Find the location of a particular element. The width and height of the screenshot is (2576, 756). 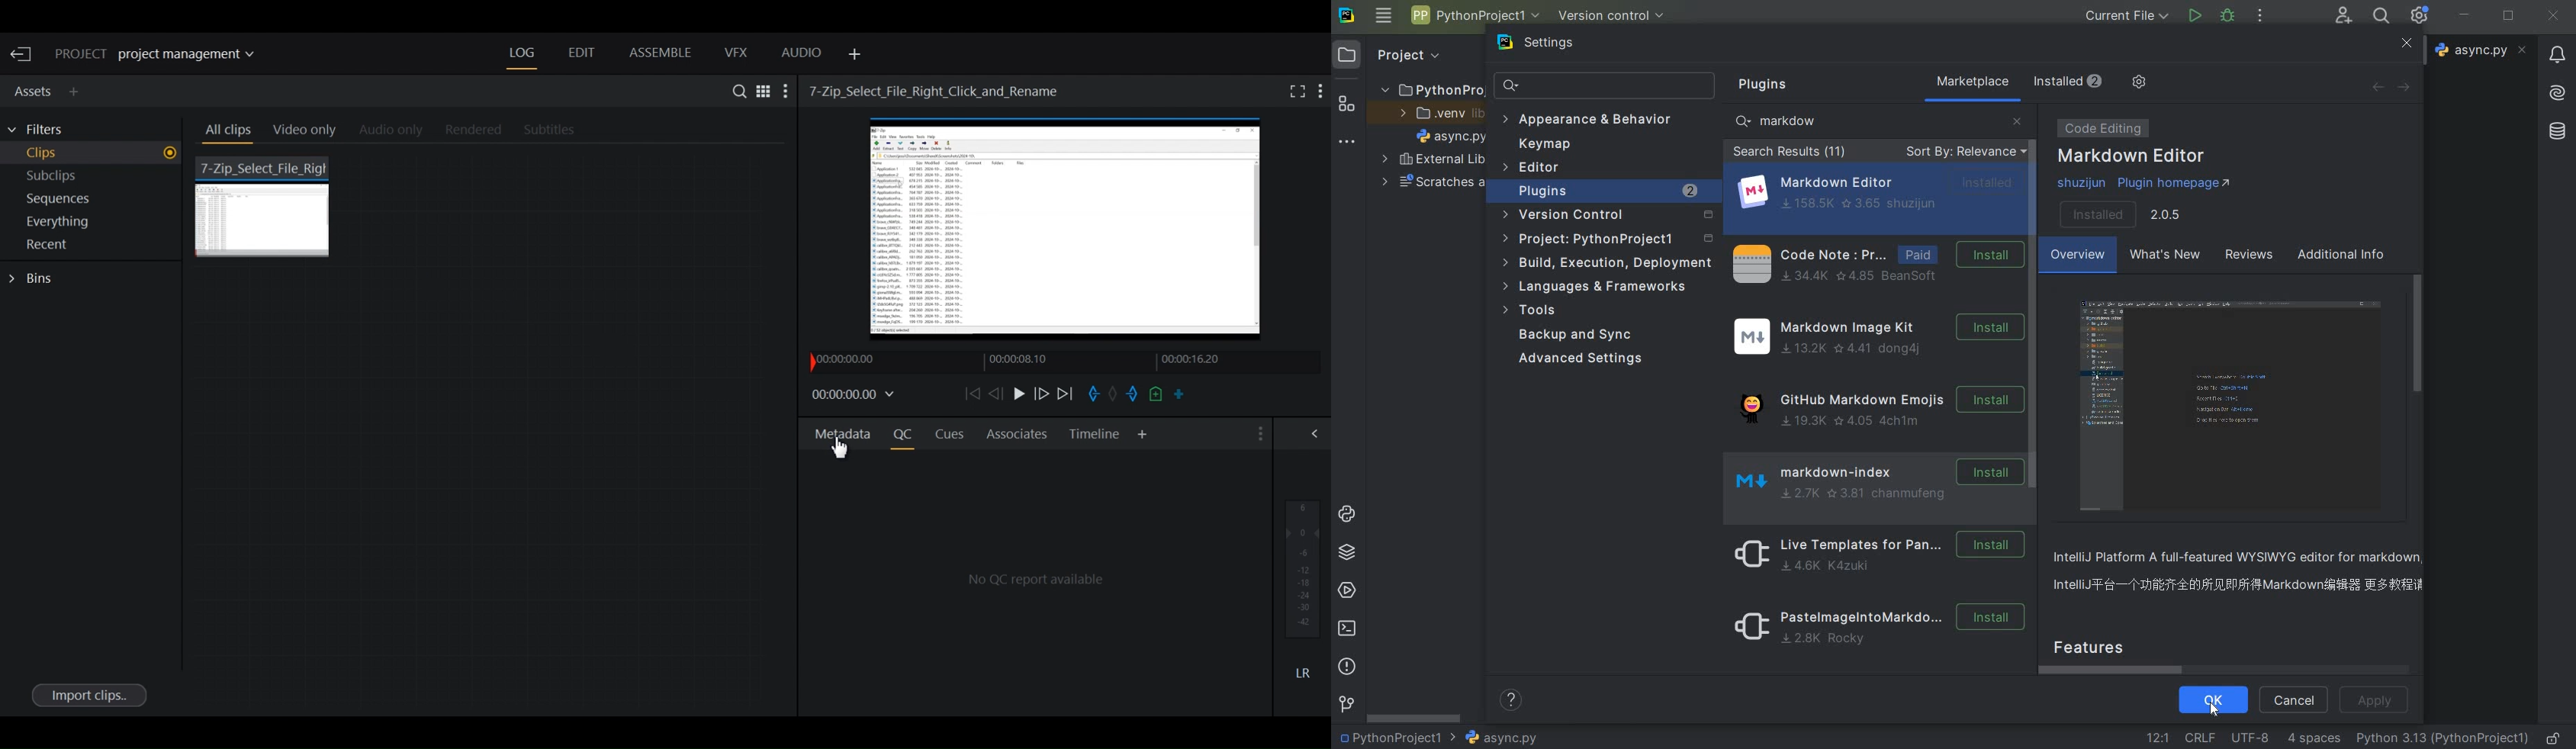

Add Panel is located at coordinates (852, 55).